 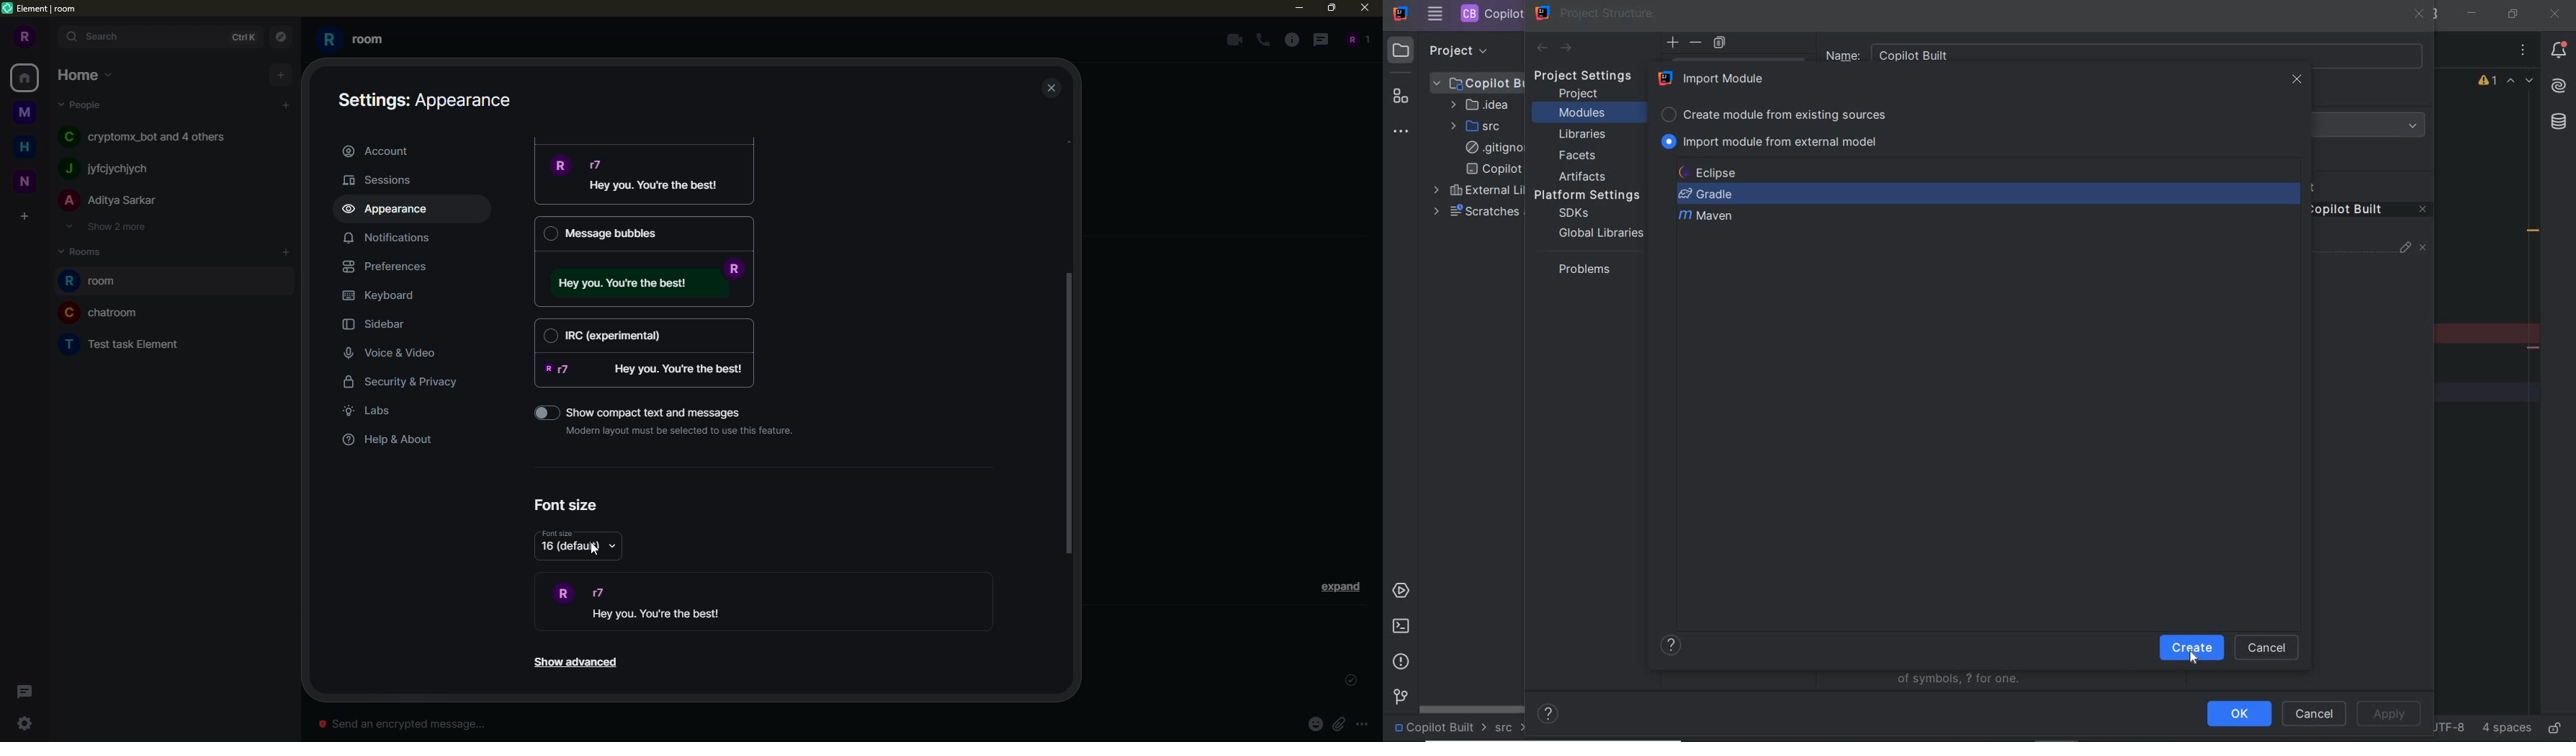 I want to click on cursor, so click(x=596, y=550).